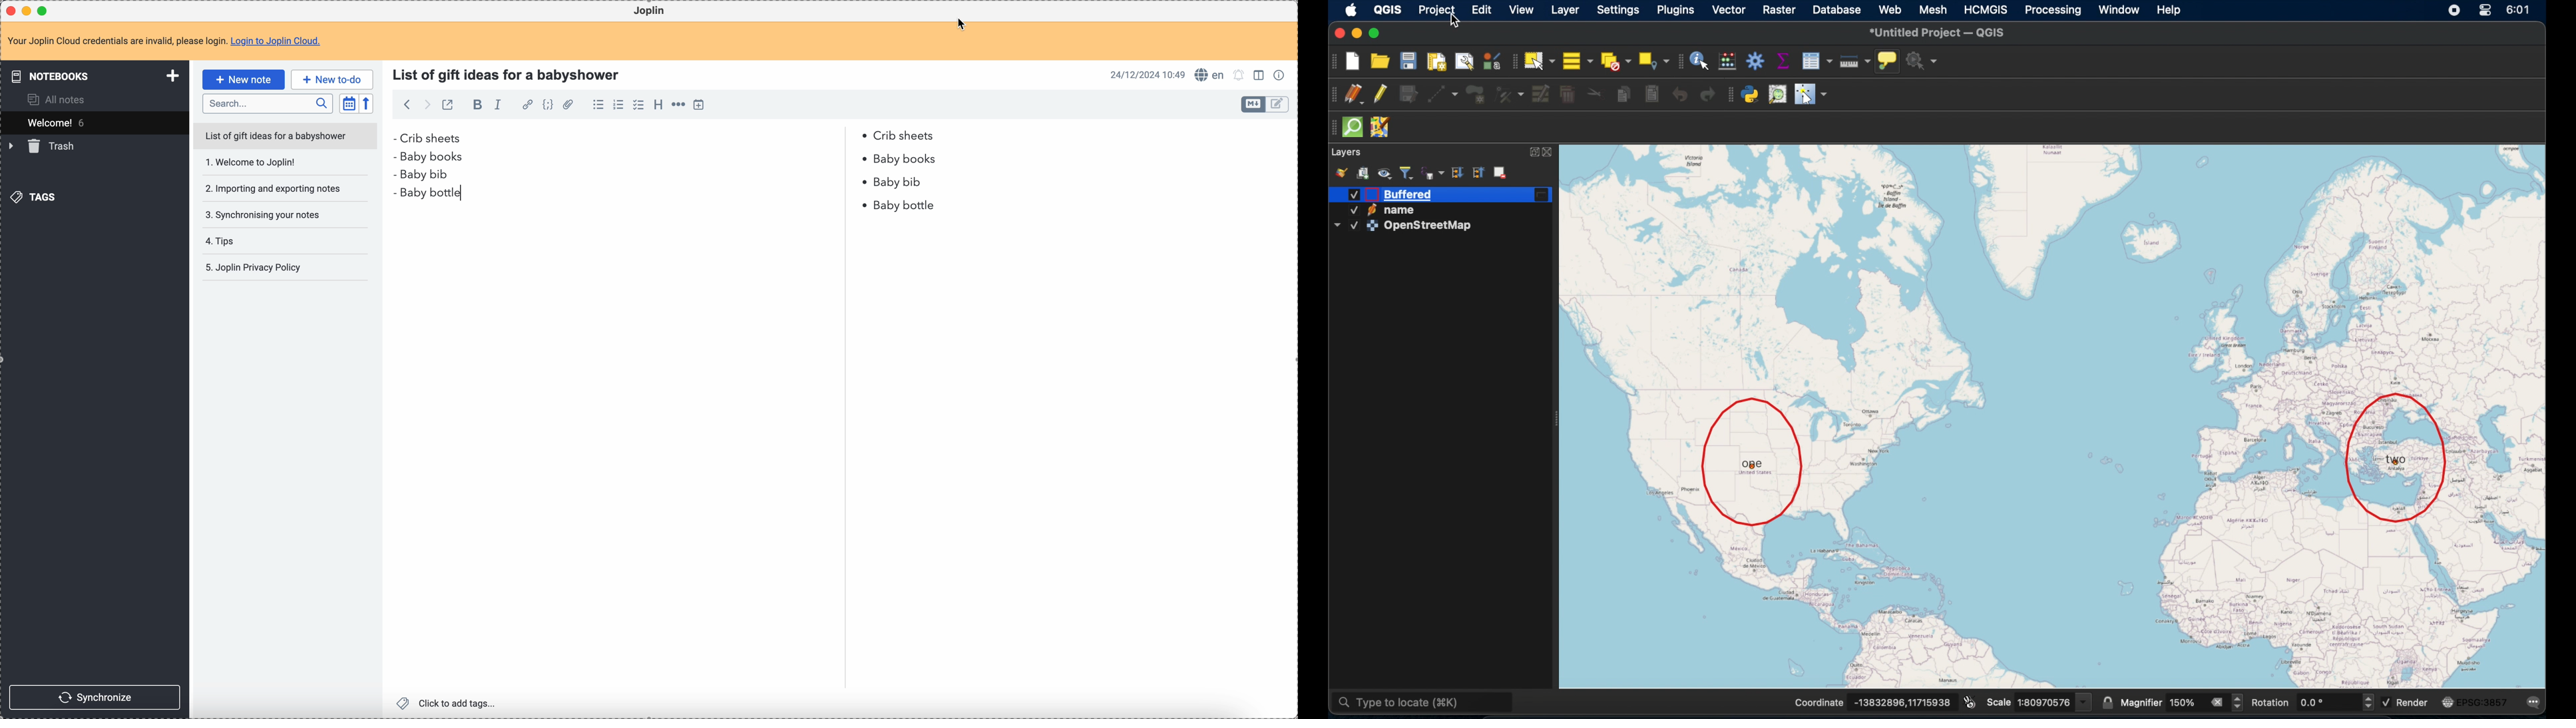 The height and width of the screenshot is (728, 2576). I want to click on select by location, so click(1655, 60).